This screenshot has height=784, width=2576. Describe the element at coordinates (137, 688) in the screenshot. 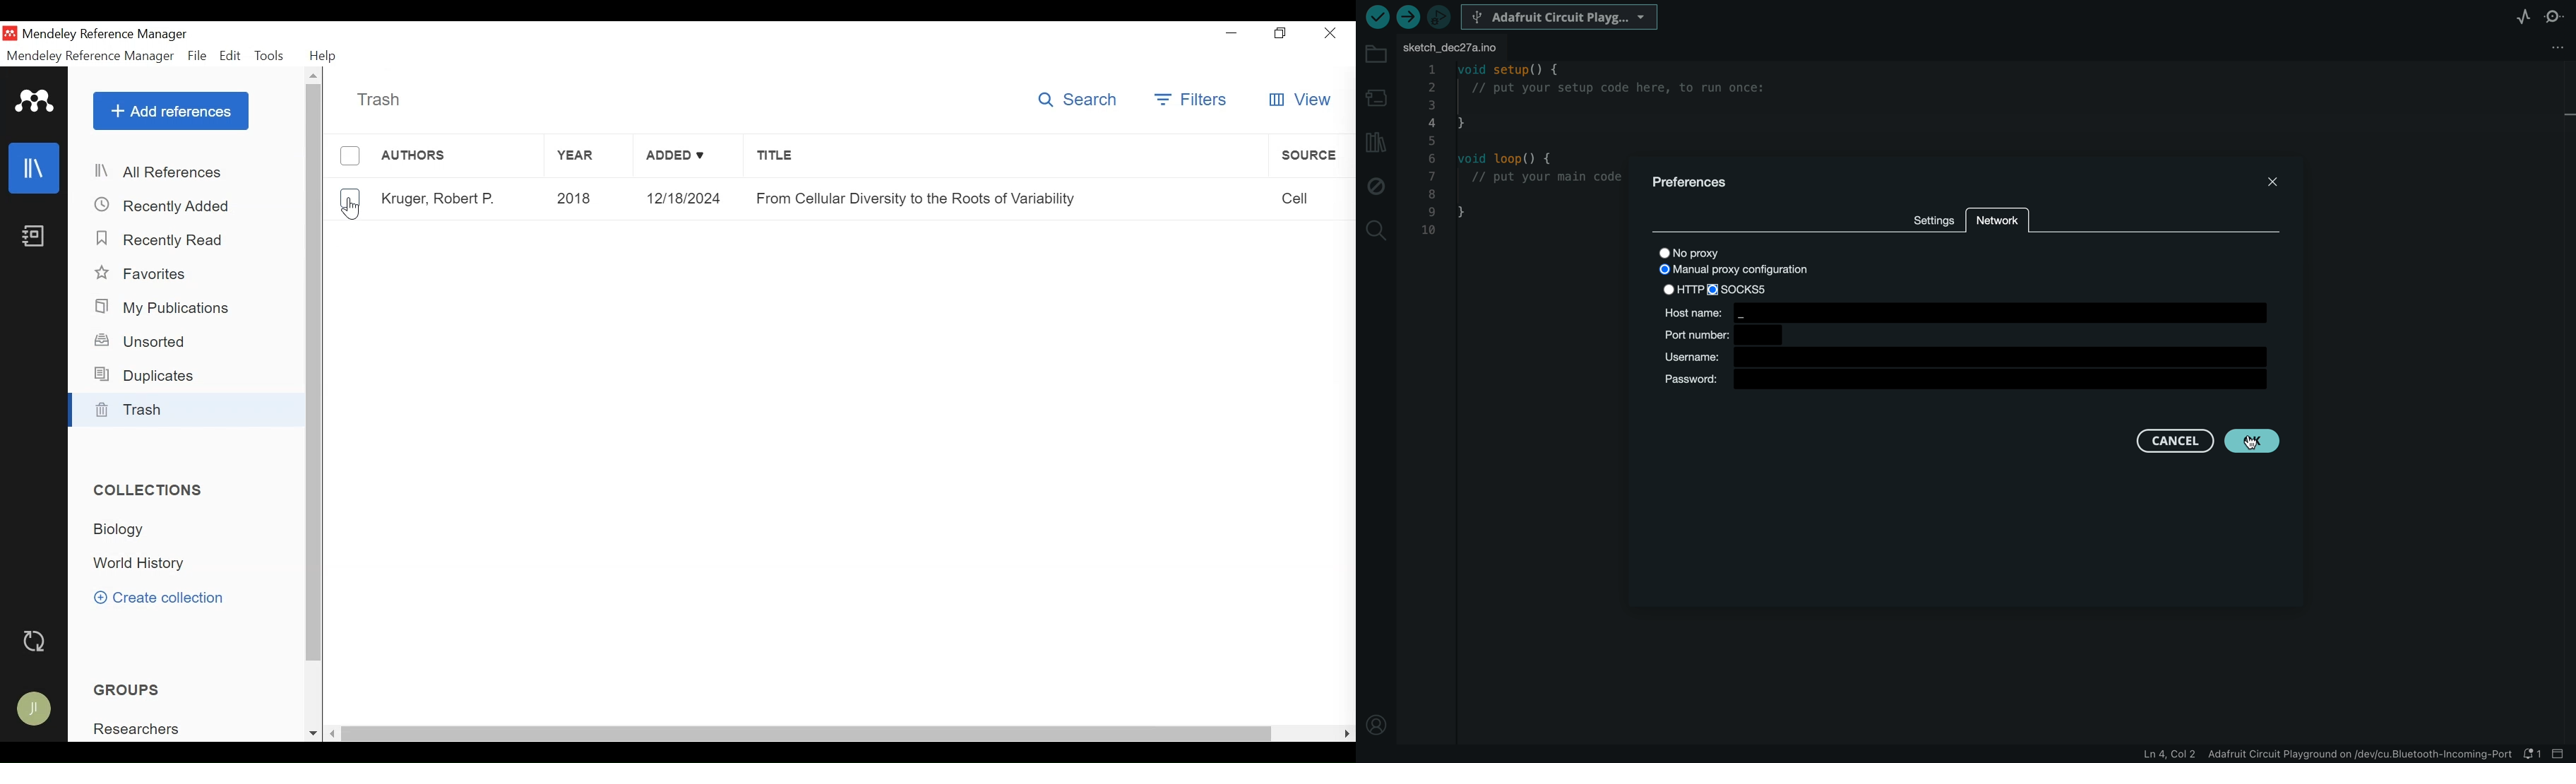

I see `Group` at that location.